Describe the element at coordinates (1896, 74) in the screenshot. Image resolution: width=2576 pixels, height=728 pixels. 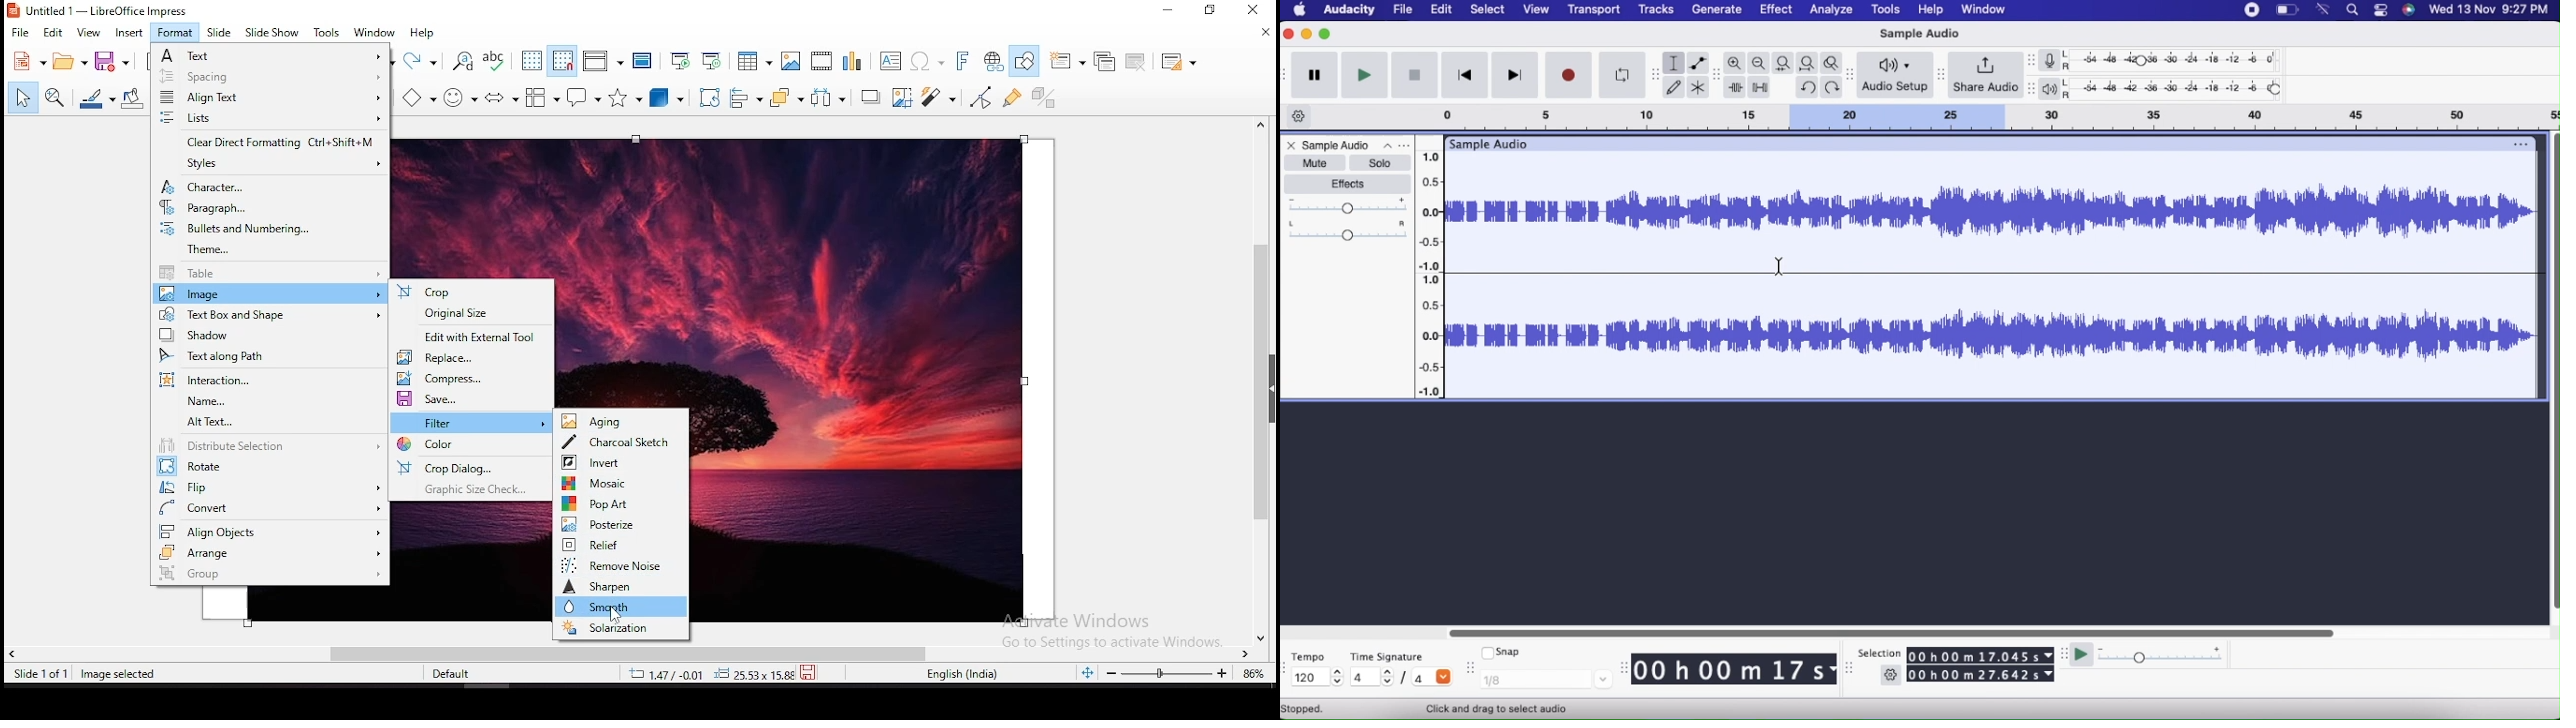
I see `Audio Setup` at that location.